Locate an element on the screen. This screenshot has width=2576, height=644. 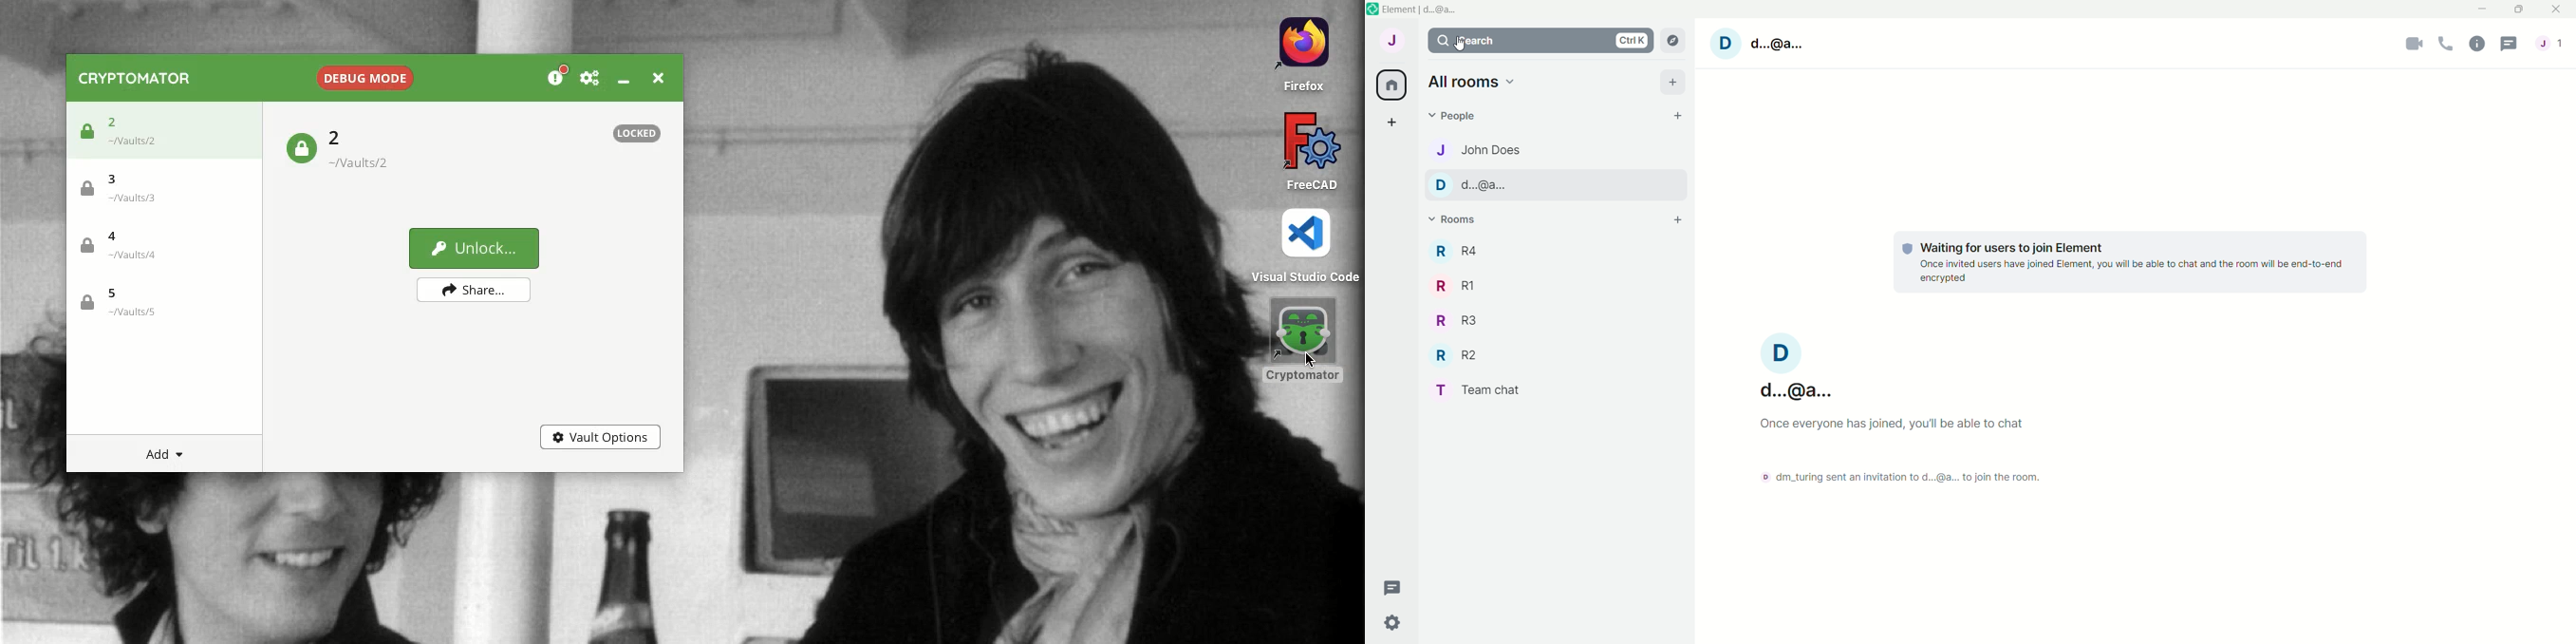
people is located at coordinates (1451, 117).